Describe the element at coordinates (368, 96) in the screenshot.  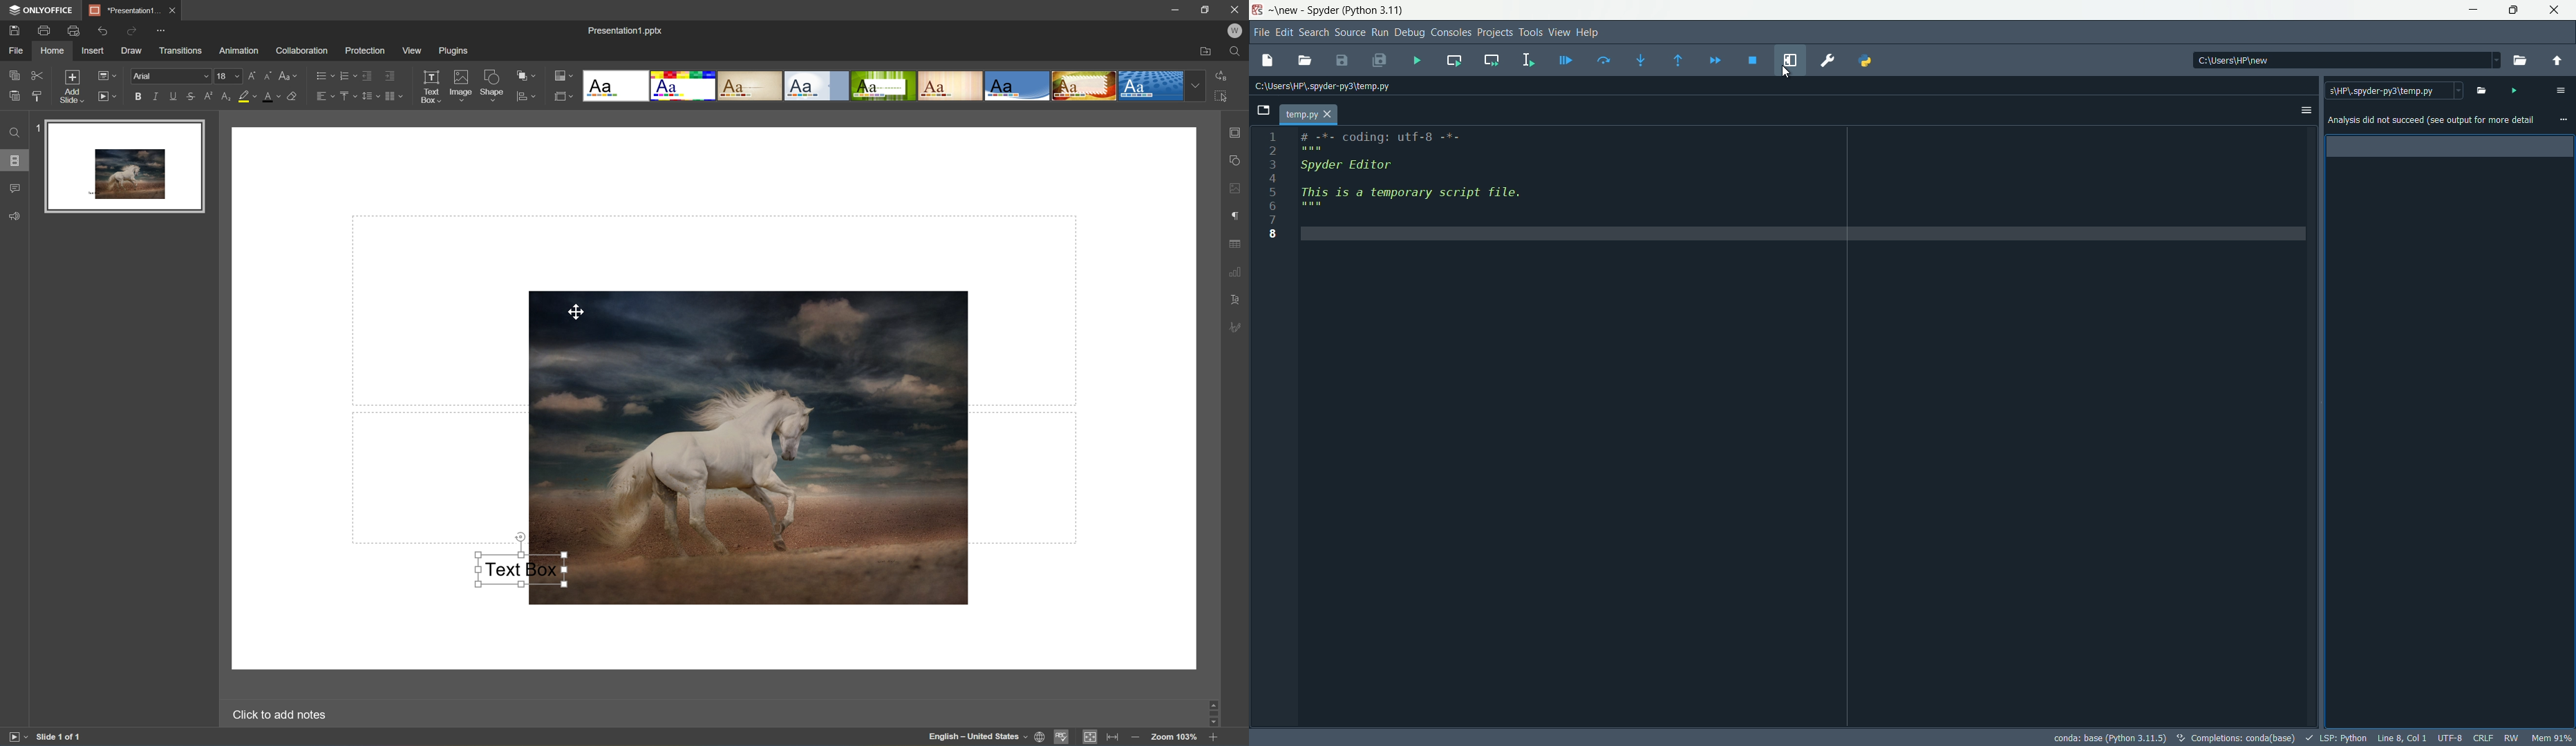
I see `Line spacing` at that location.